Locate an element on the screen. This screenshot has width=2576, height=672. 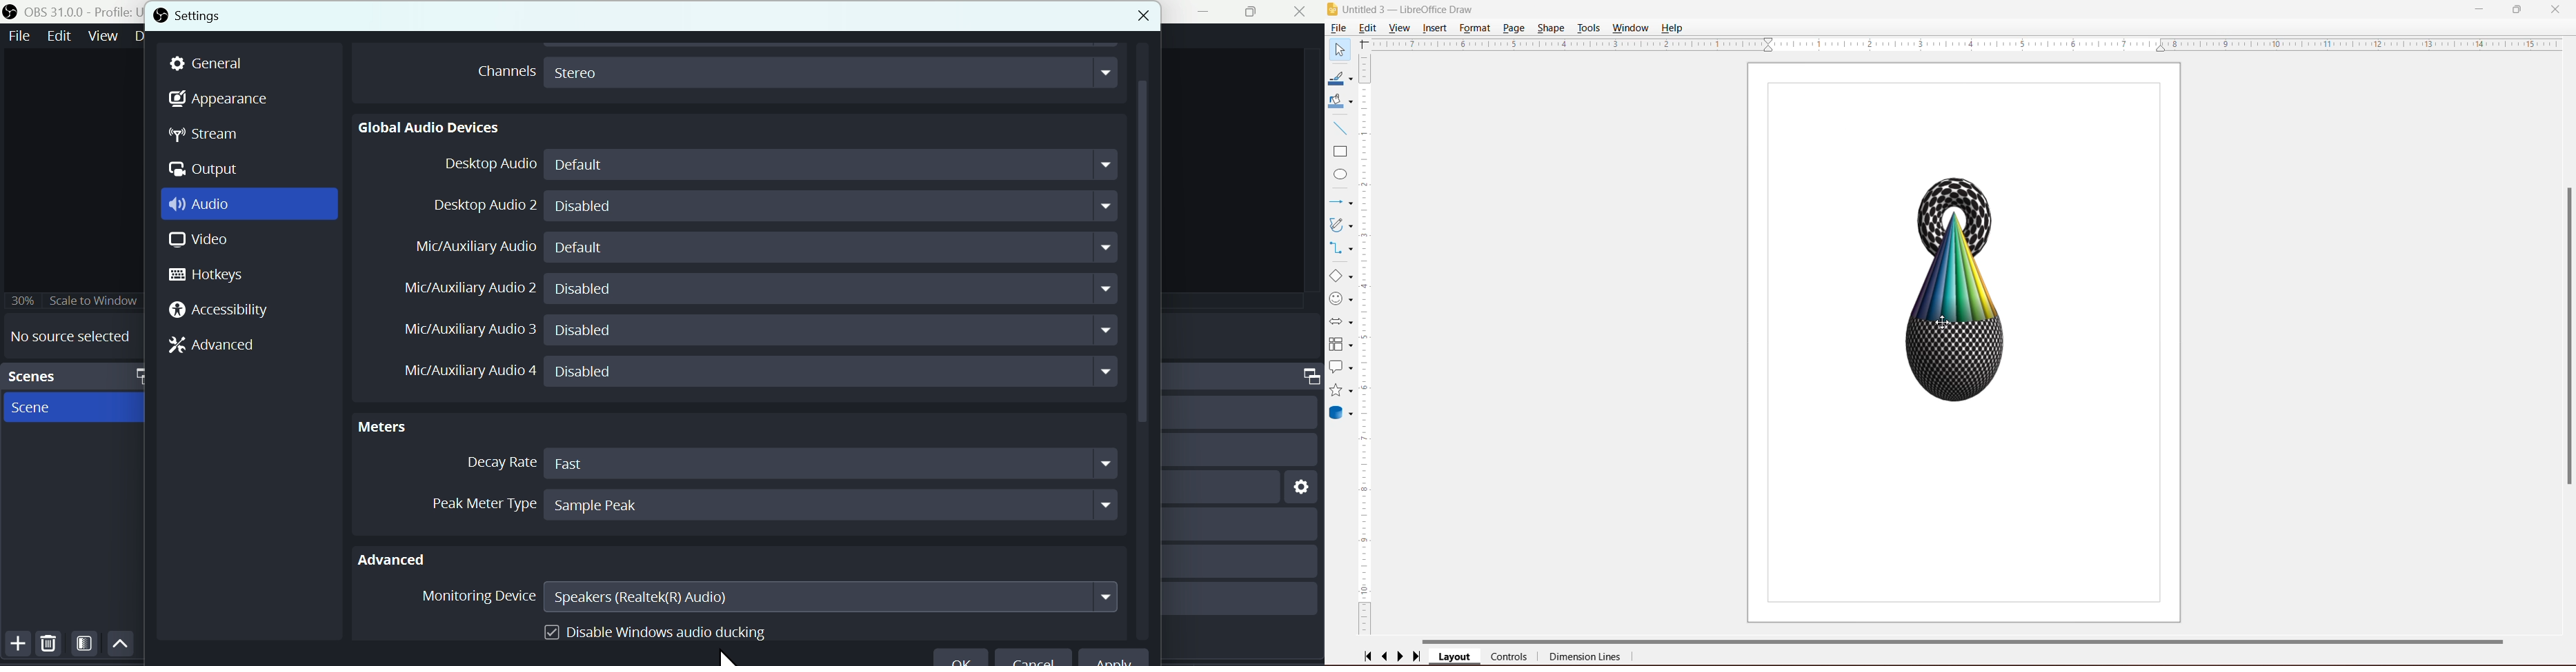
Global Audio Devices is located at coordinates (430, 127).